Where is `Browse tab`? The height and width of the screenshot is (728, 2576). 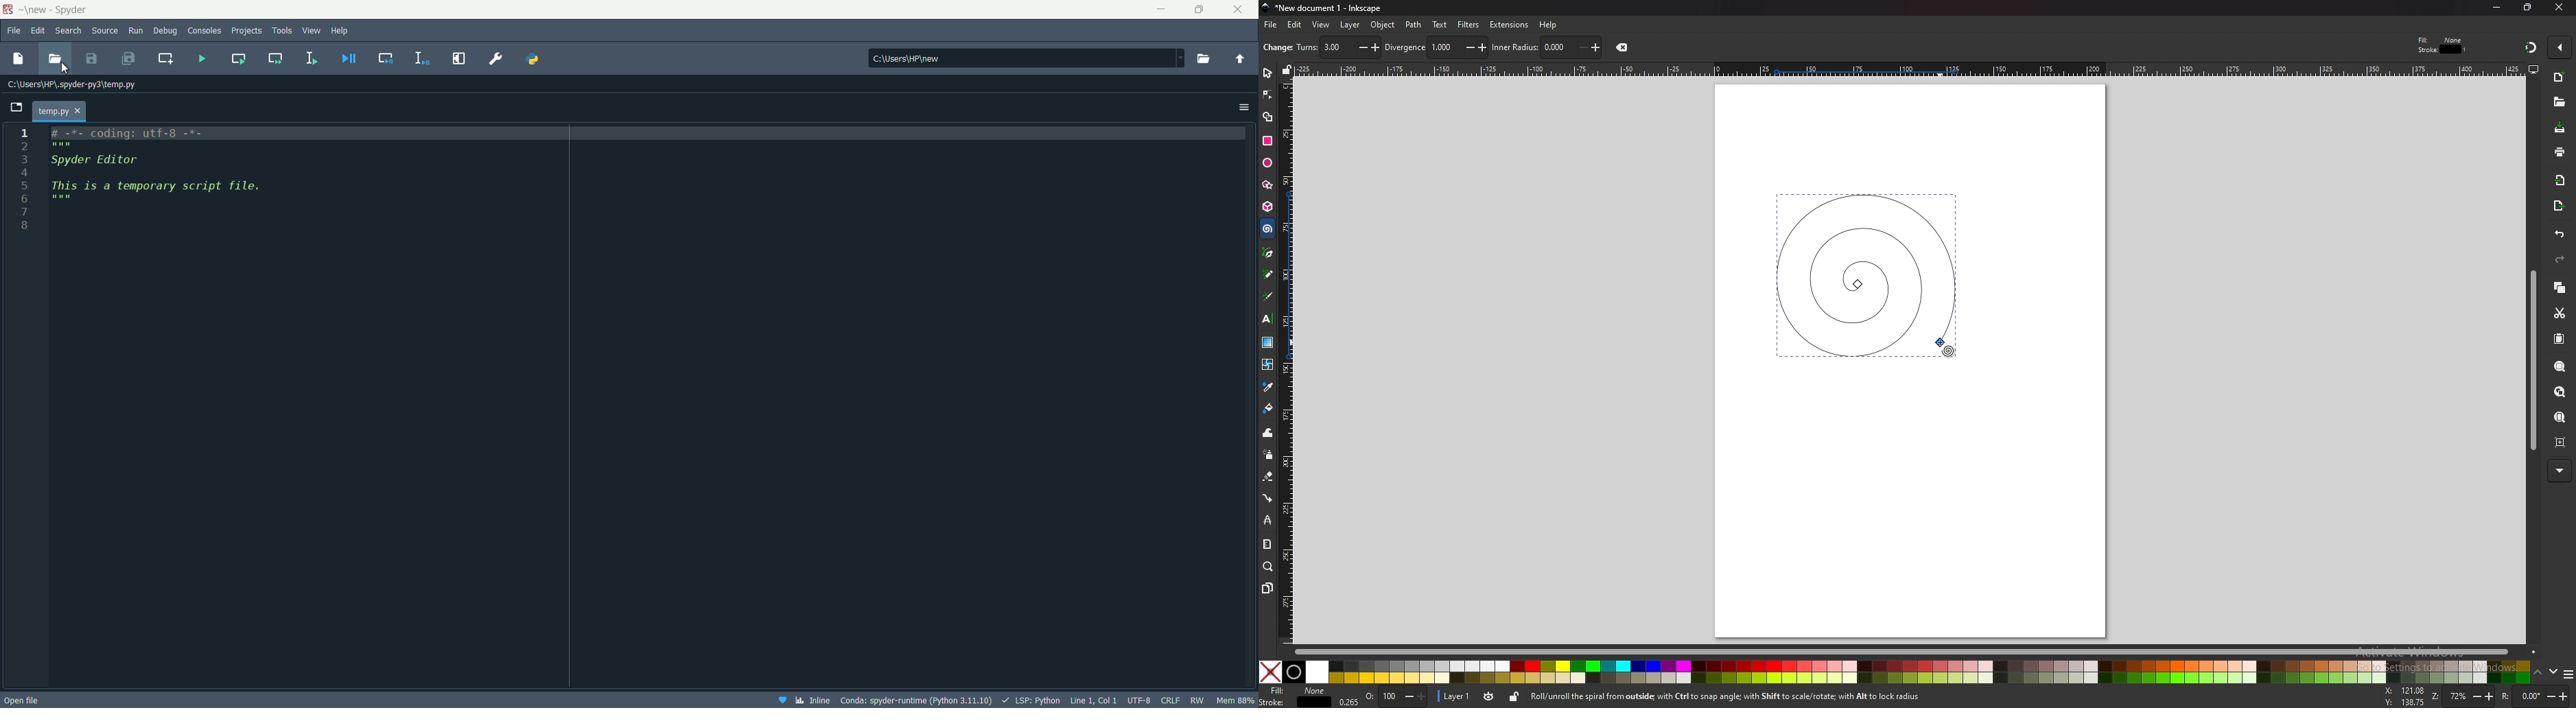
Browse tab is located at coordinates (240, 106).